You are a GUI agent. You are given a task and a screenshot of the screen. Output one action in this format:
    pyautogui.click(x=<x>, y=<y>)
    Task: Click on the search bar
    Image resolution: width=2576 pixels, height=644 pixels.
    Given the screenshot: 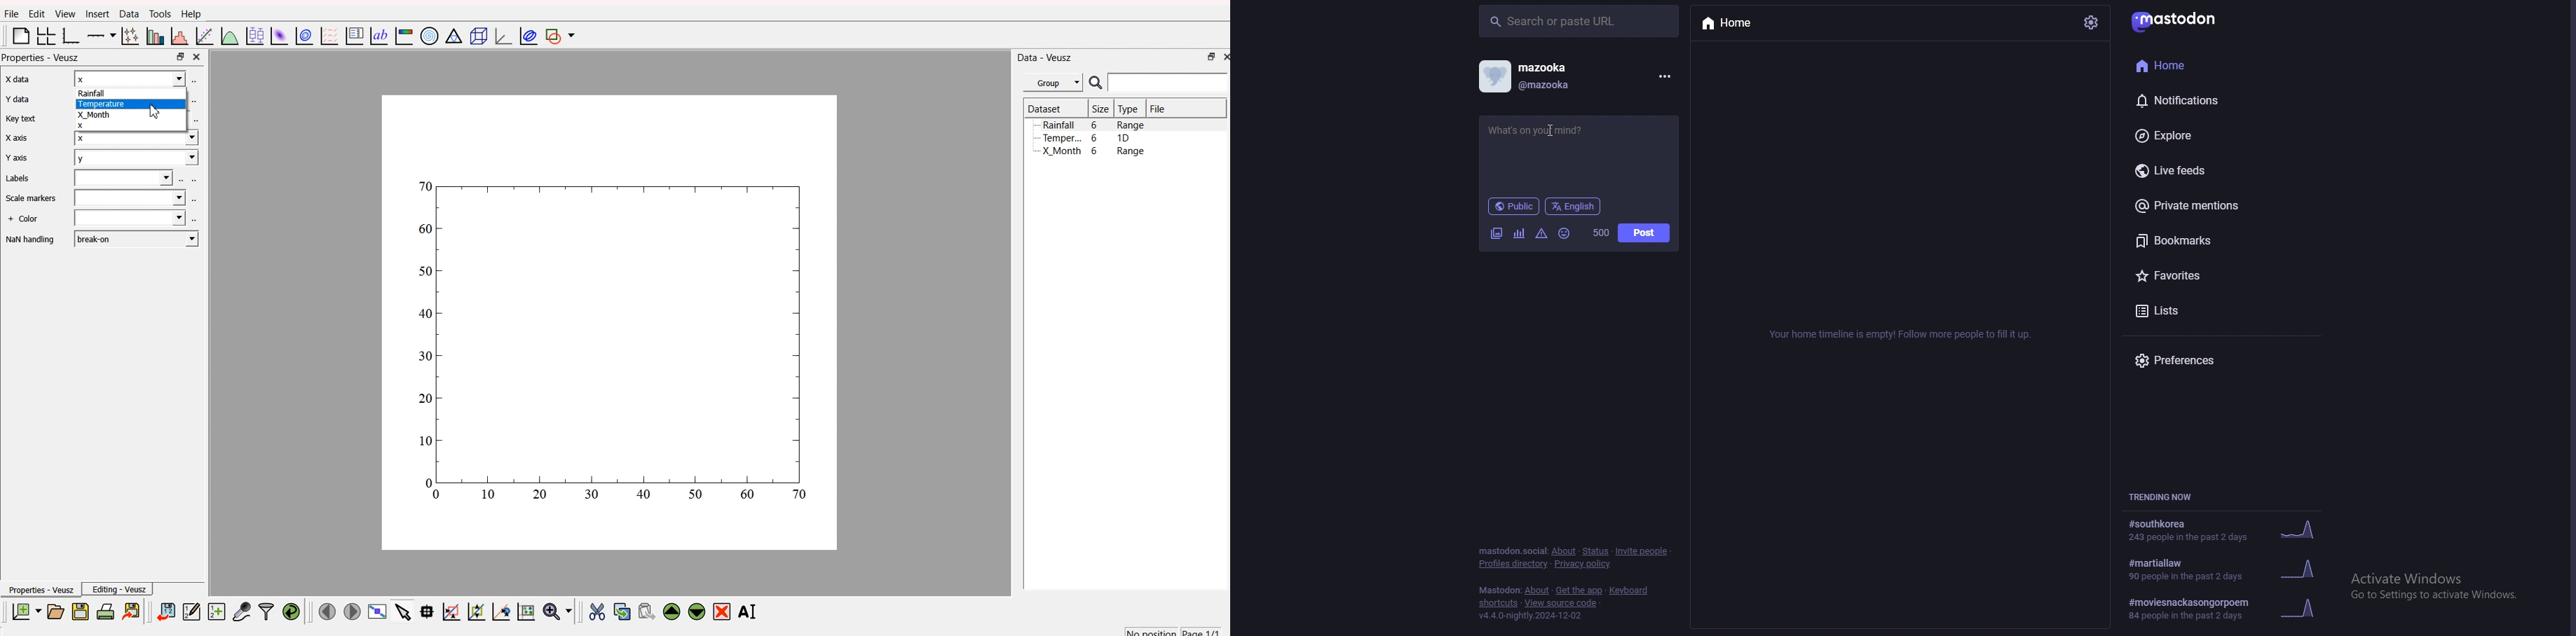 What is the action you would take?
    pyautogui.click(x=1579, y=22)
    